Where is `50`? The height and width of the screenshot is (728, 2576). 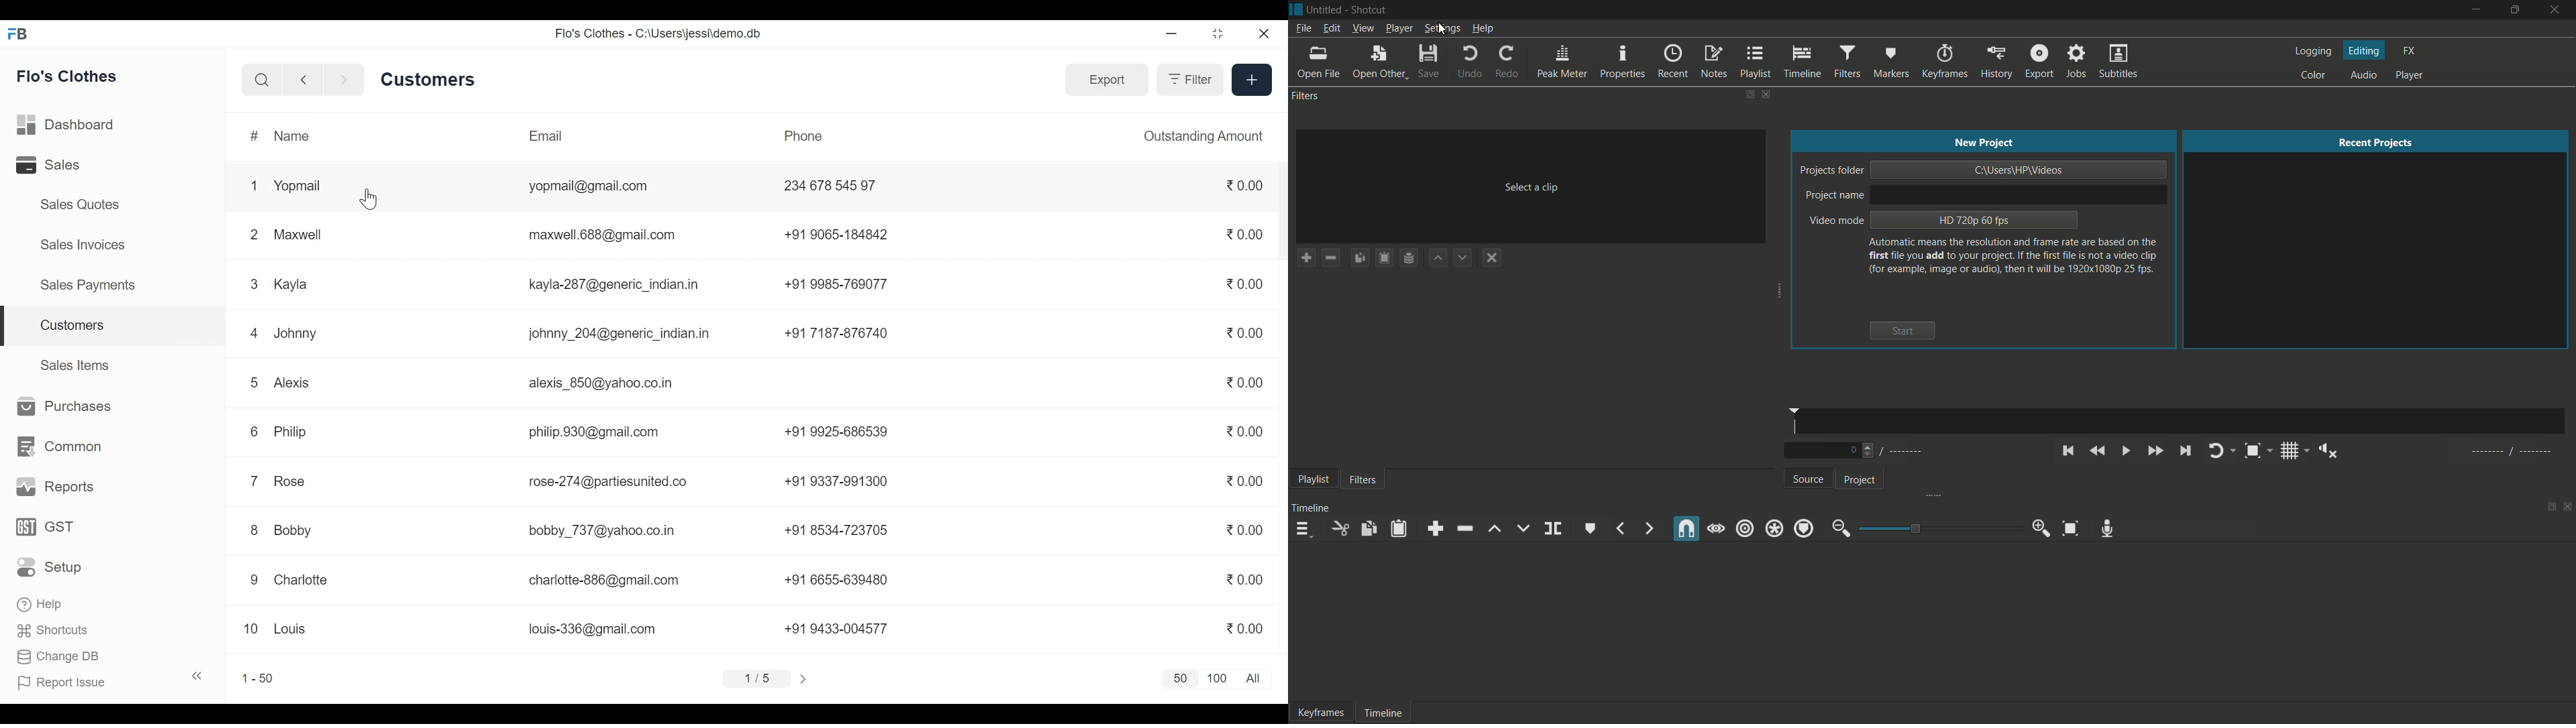
50 is located at coordinates (1181, 678).